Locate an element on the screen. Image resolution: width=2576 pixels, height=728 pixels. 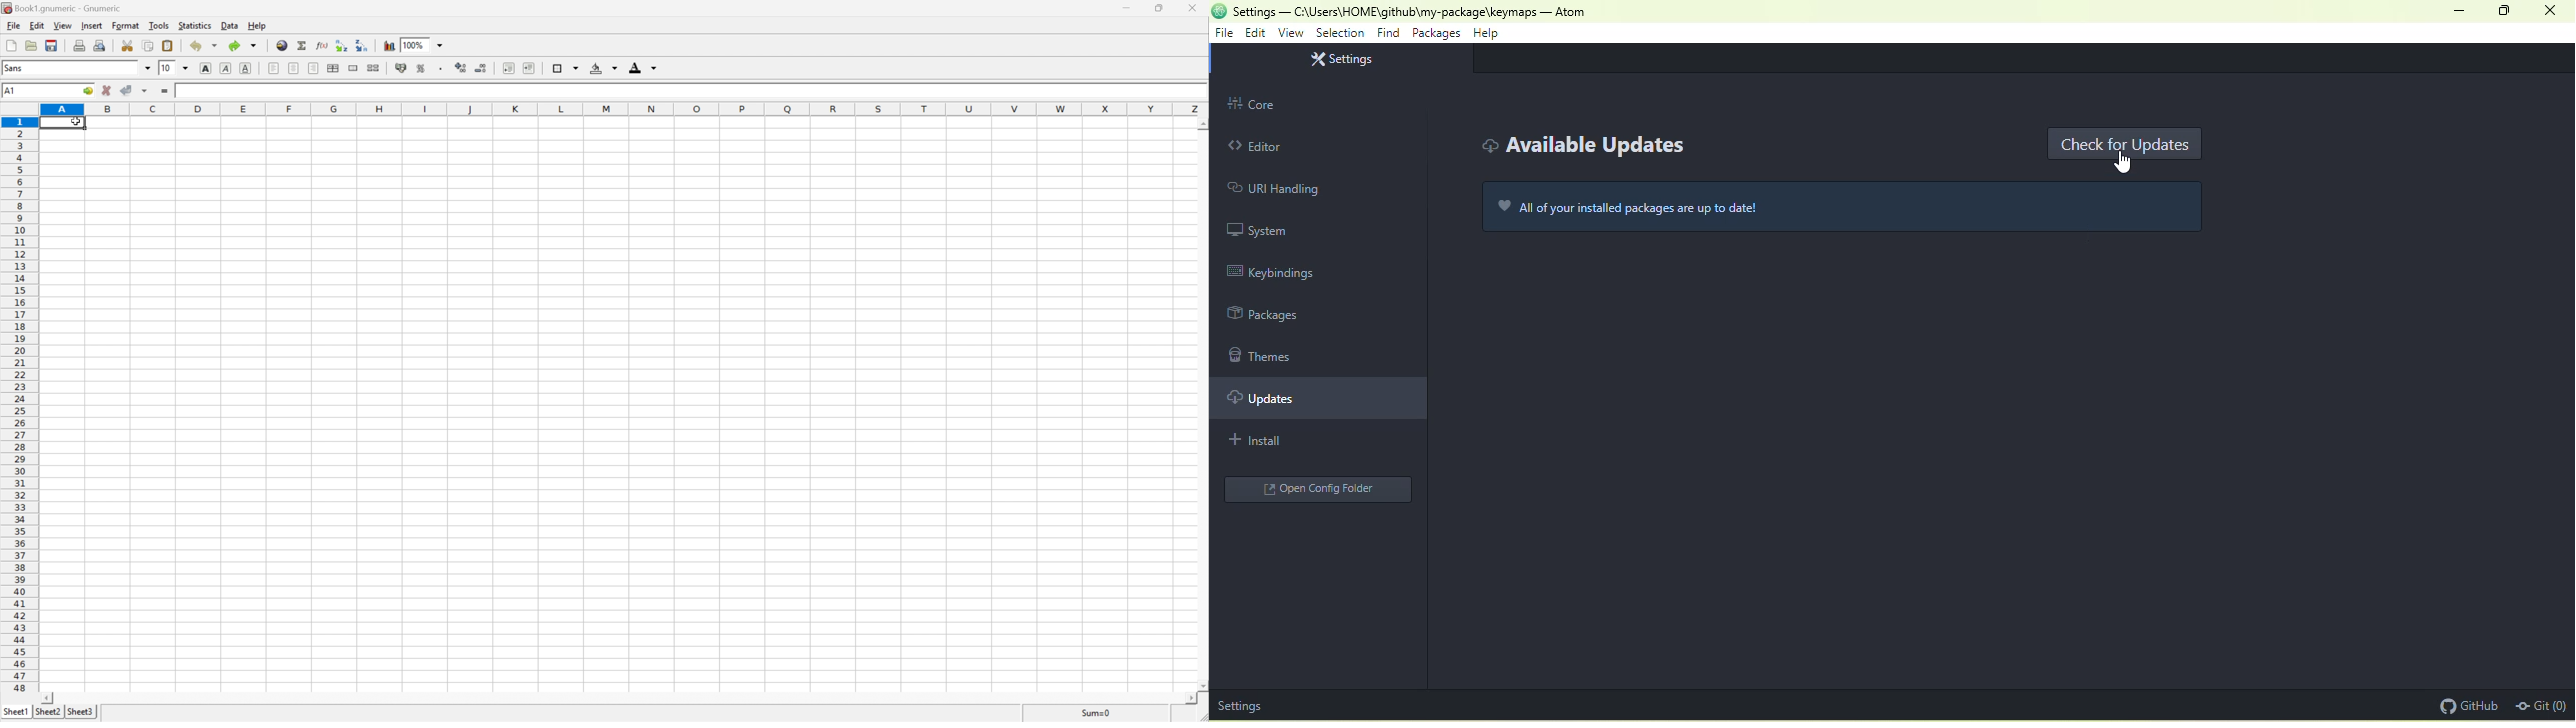
insert hyperlink is located at coordinates (281, 44).